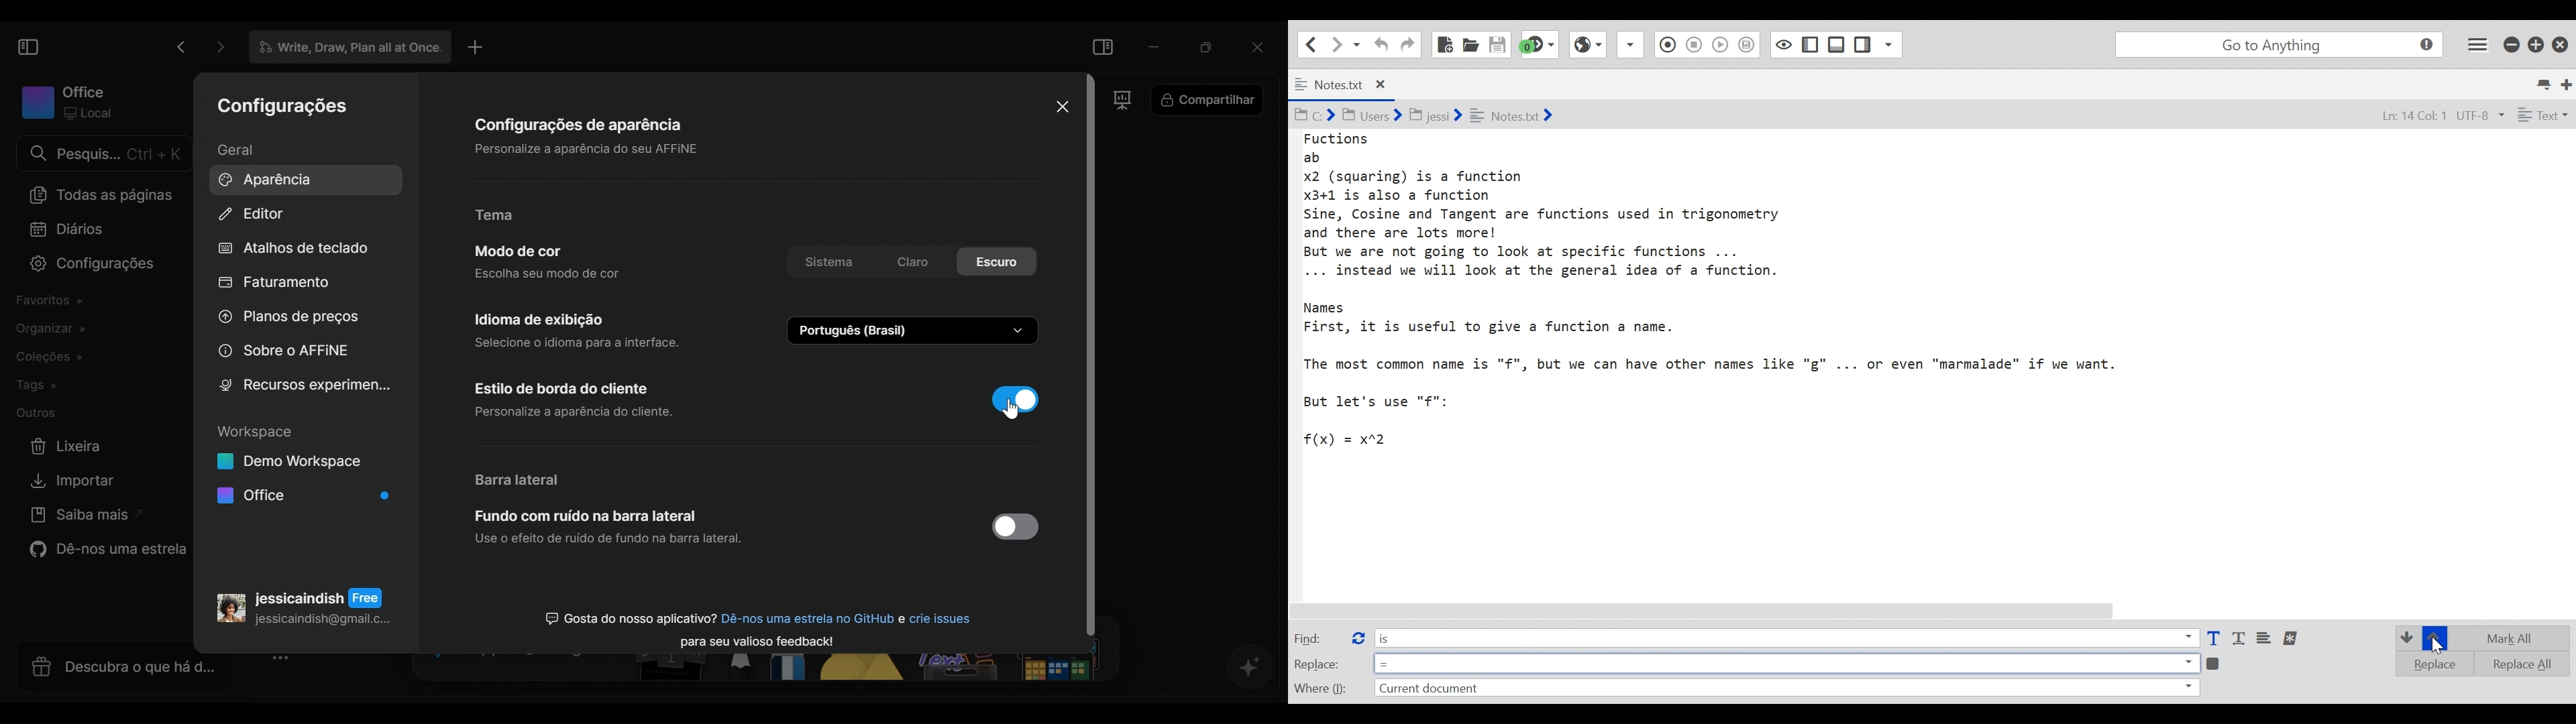 The height and width of the screenshot is (728, 2576). Describe the element at coordinates (180, 47) in the screenshot. I see `Click to go back` at that location.